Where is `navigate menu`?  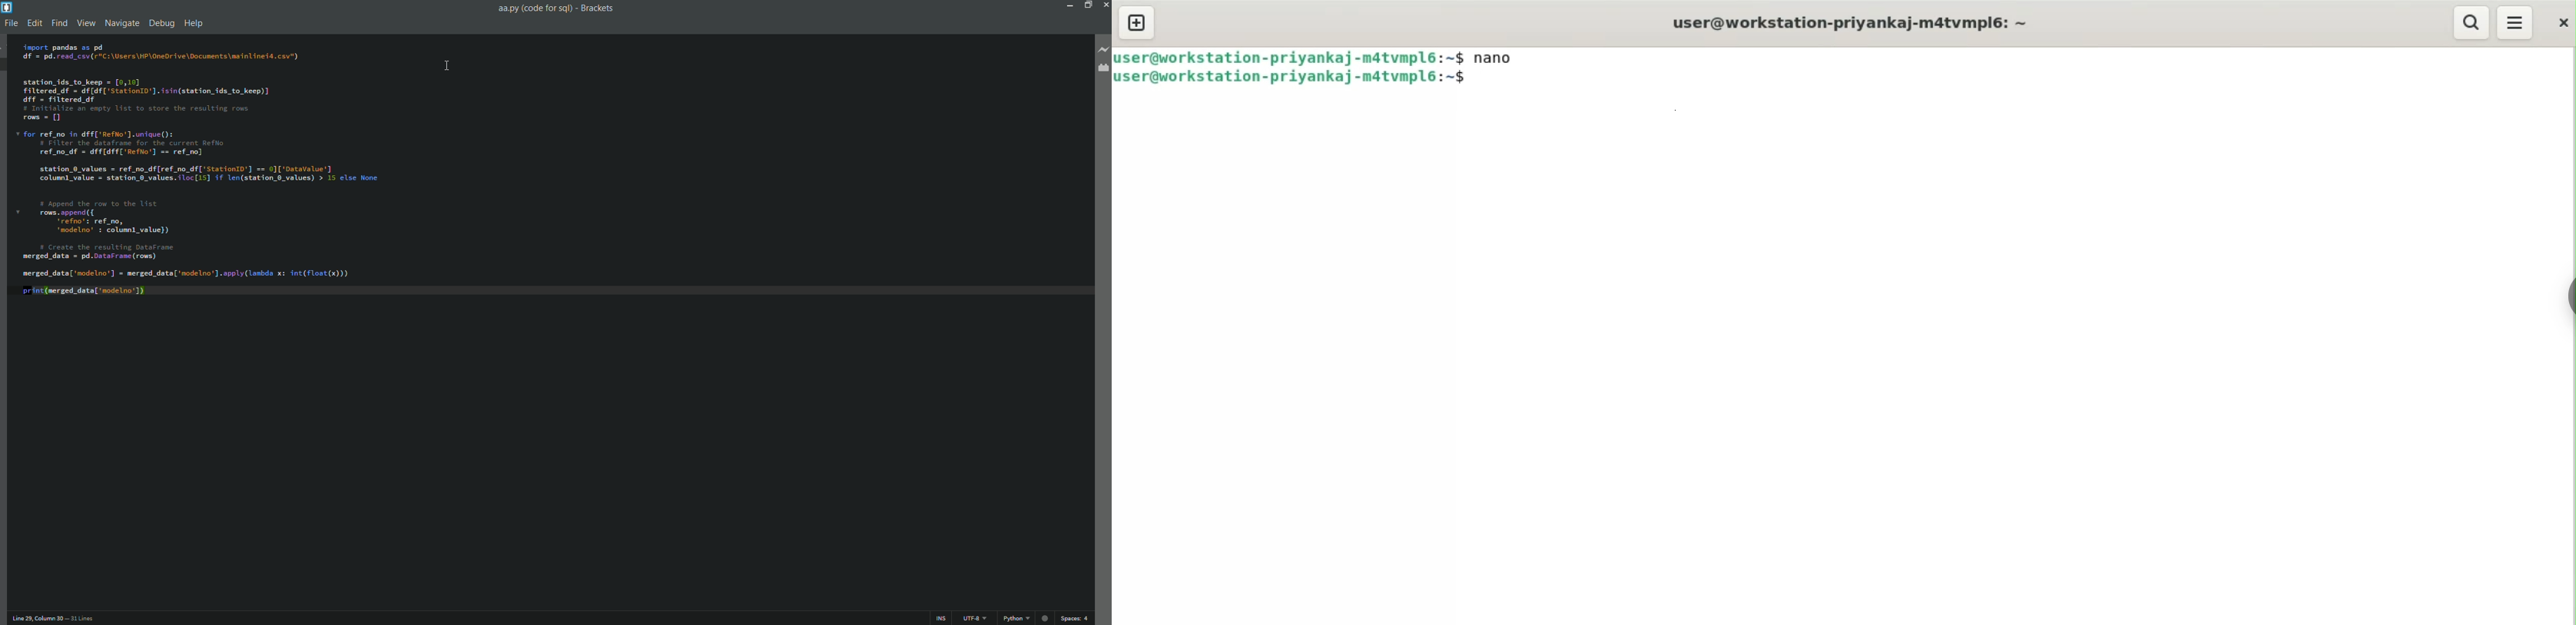 navigate menu is located at coordinates (122, 23).